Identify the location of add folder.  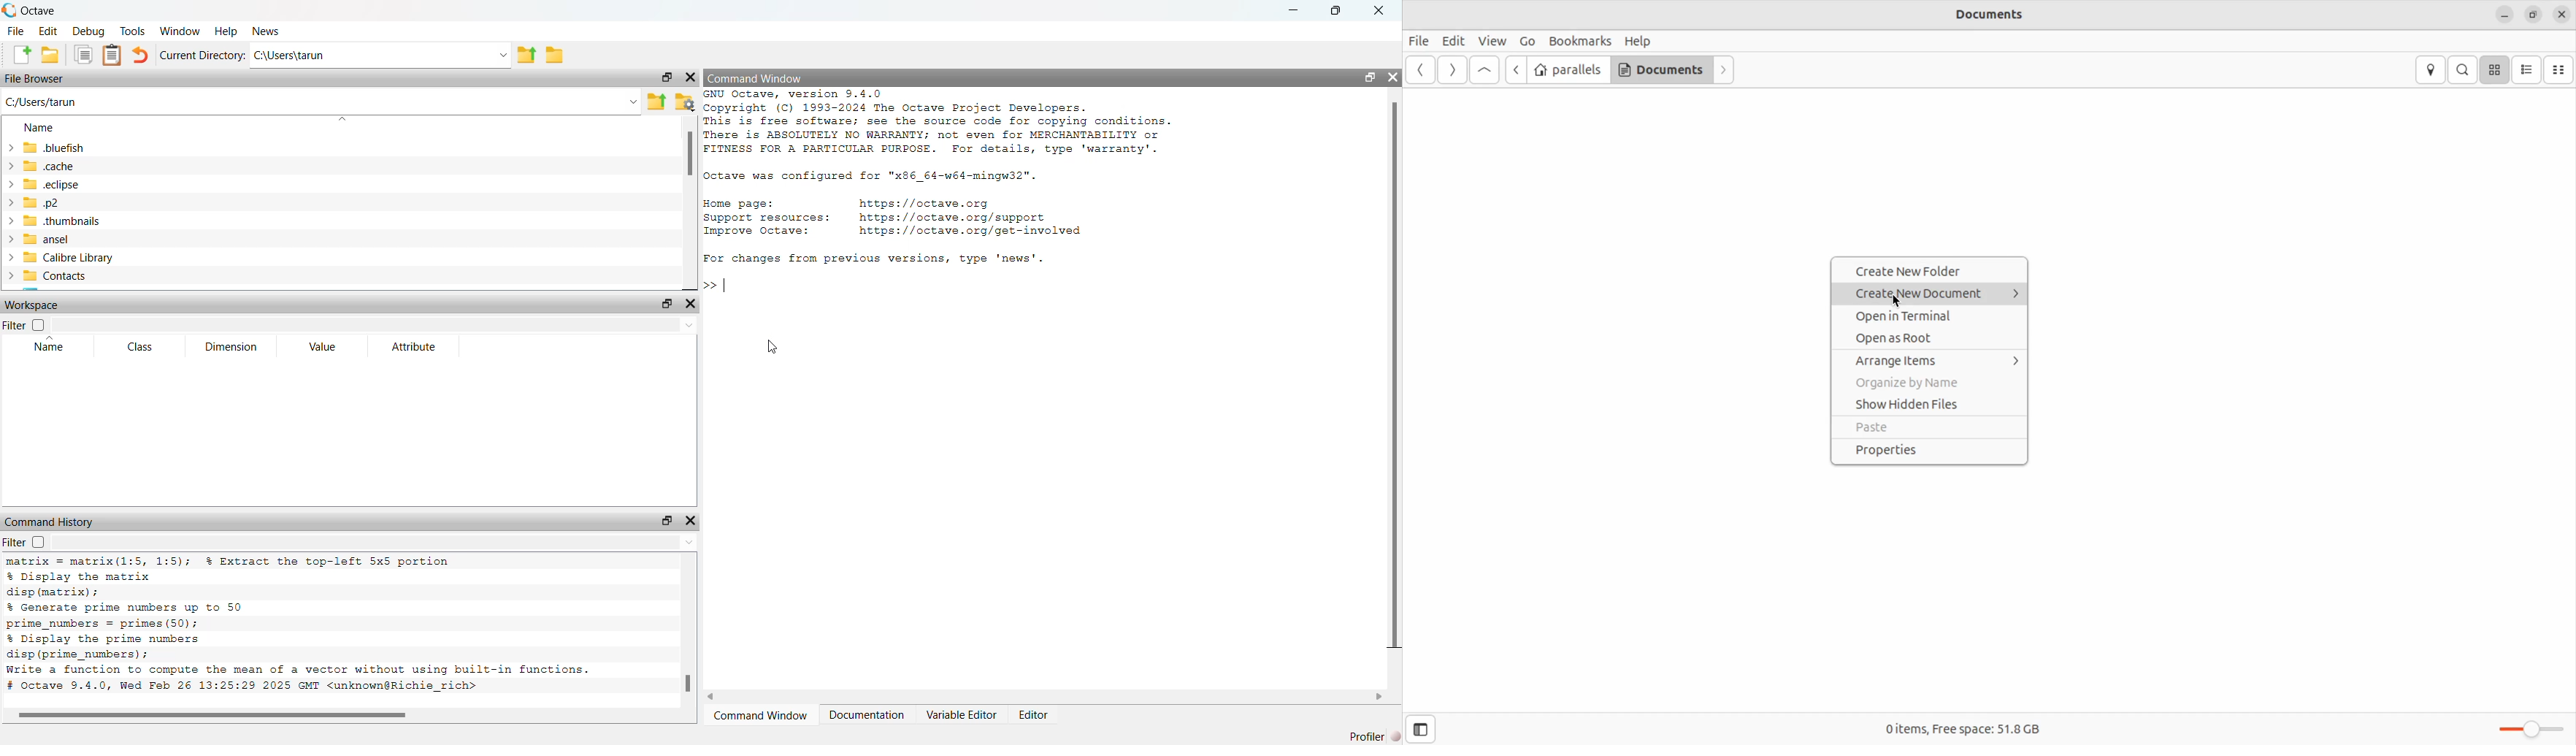
(50, 56).